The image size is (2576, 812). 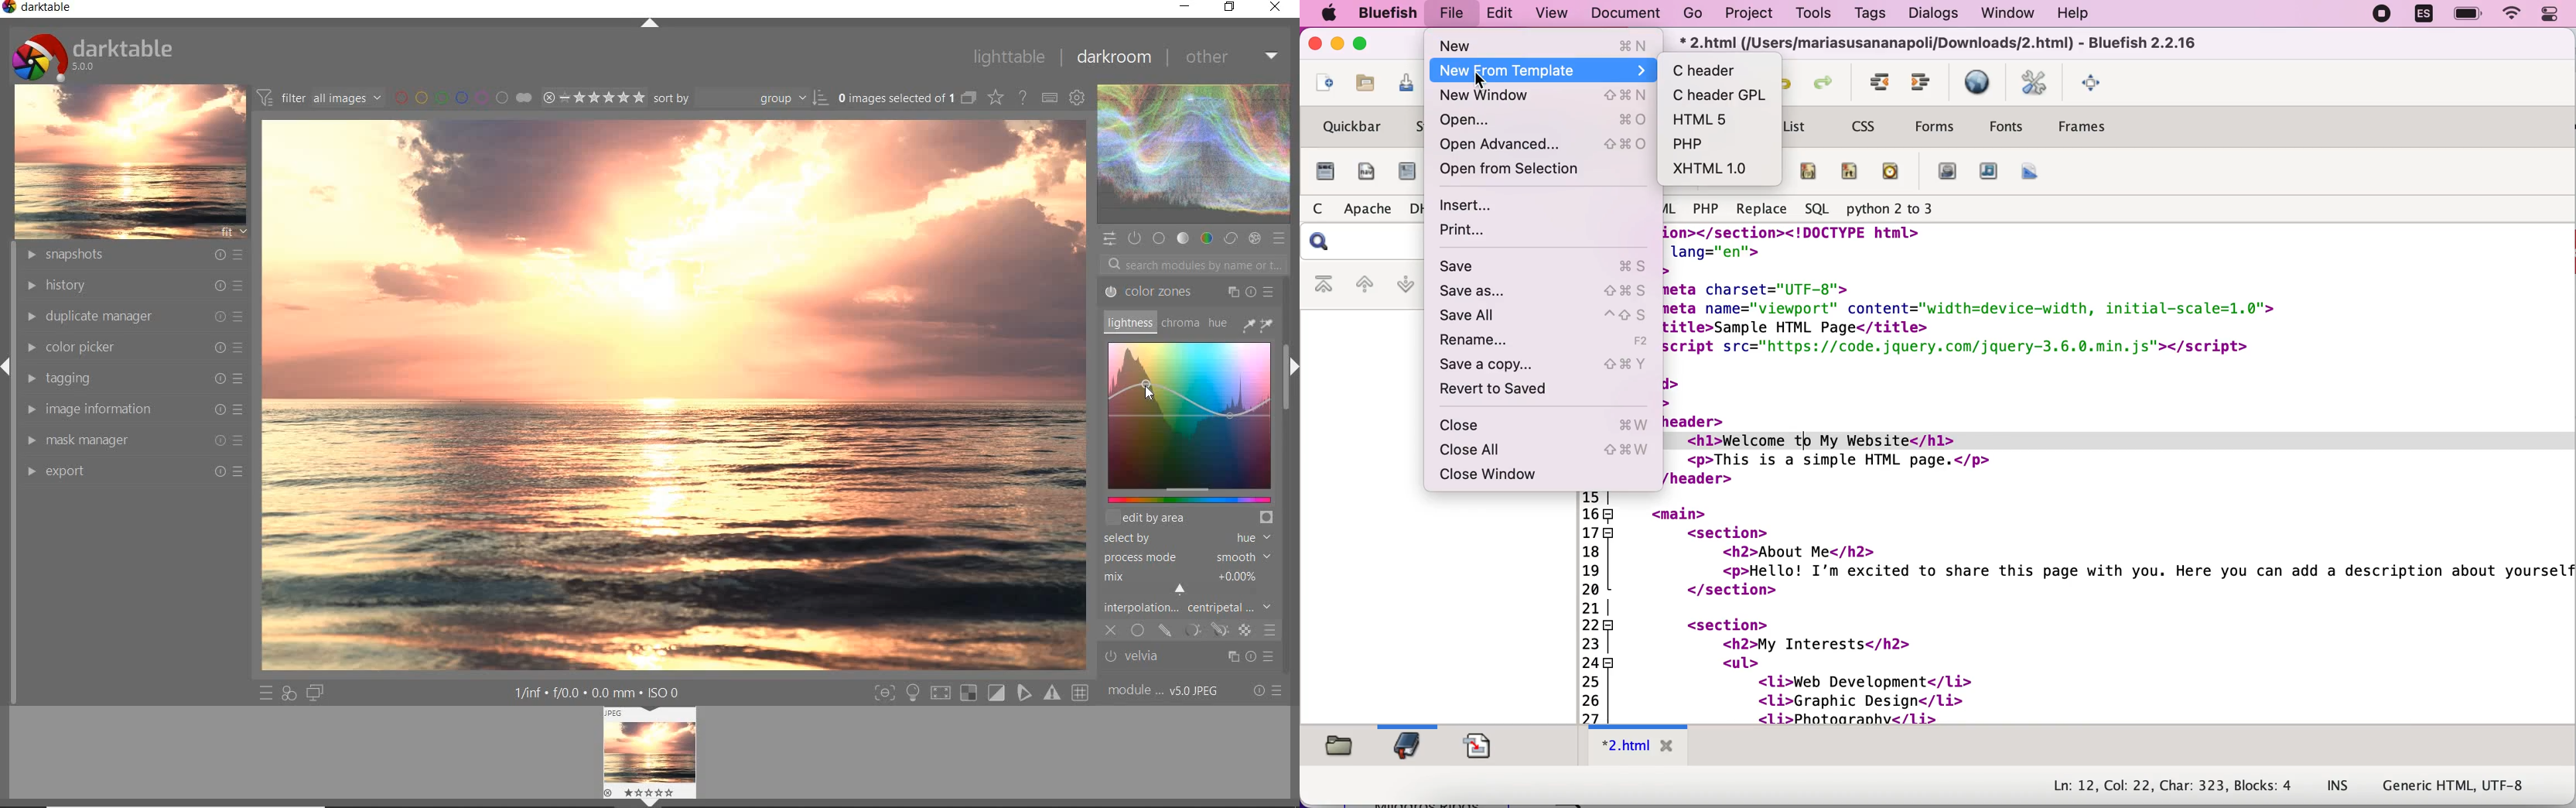 I want to click on c header, so click(x=1715, y=70).